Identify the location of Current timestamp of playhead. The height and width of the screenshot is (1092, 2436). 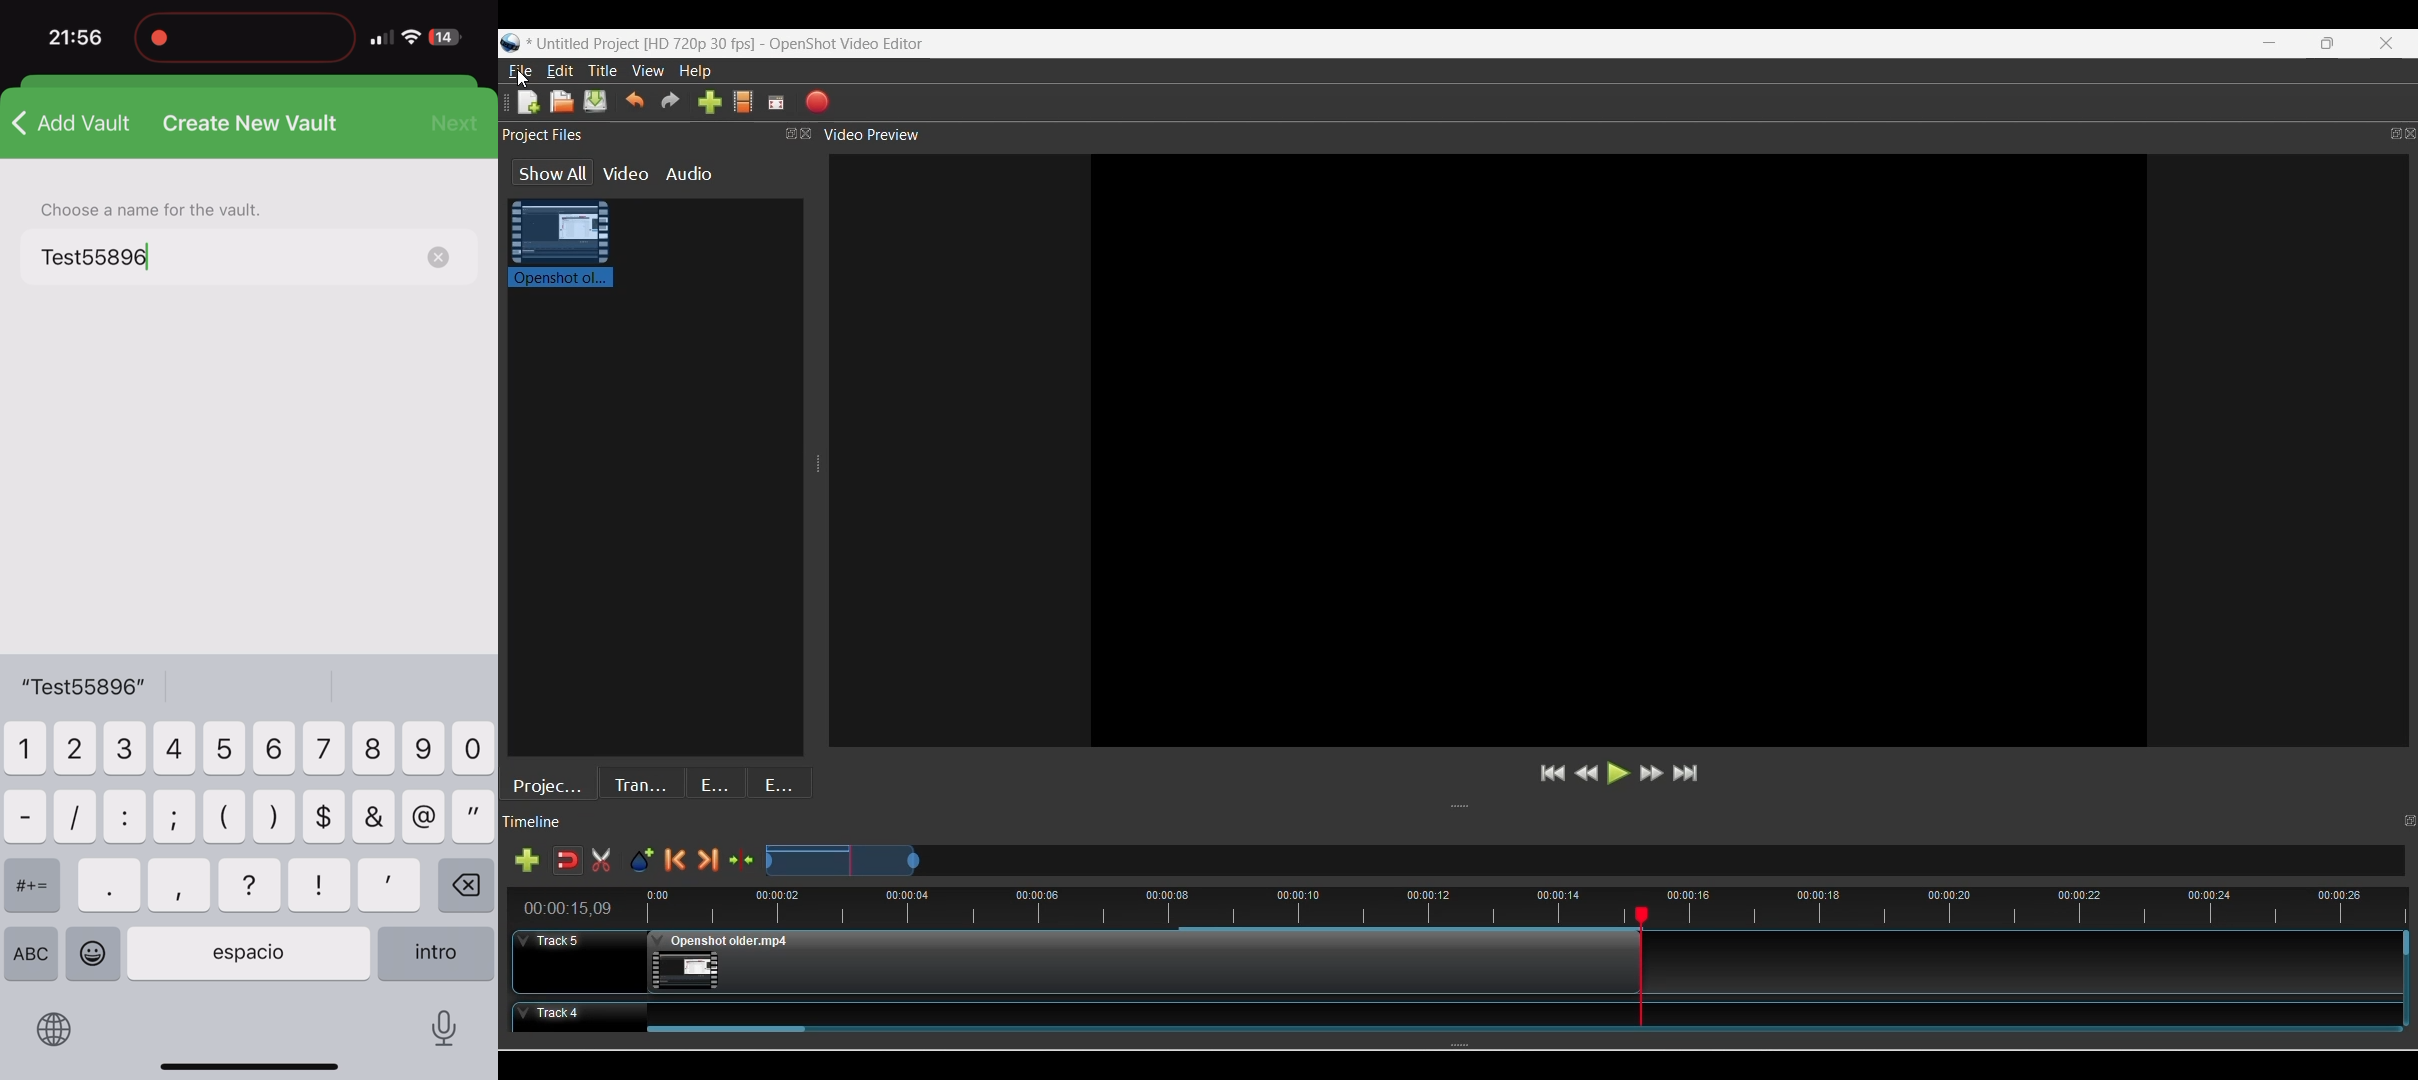
(569, 908).